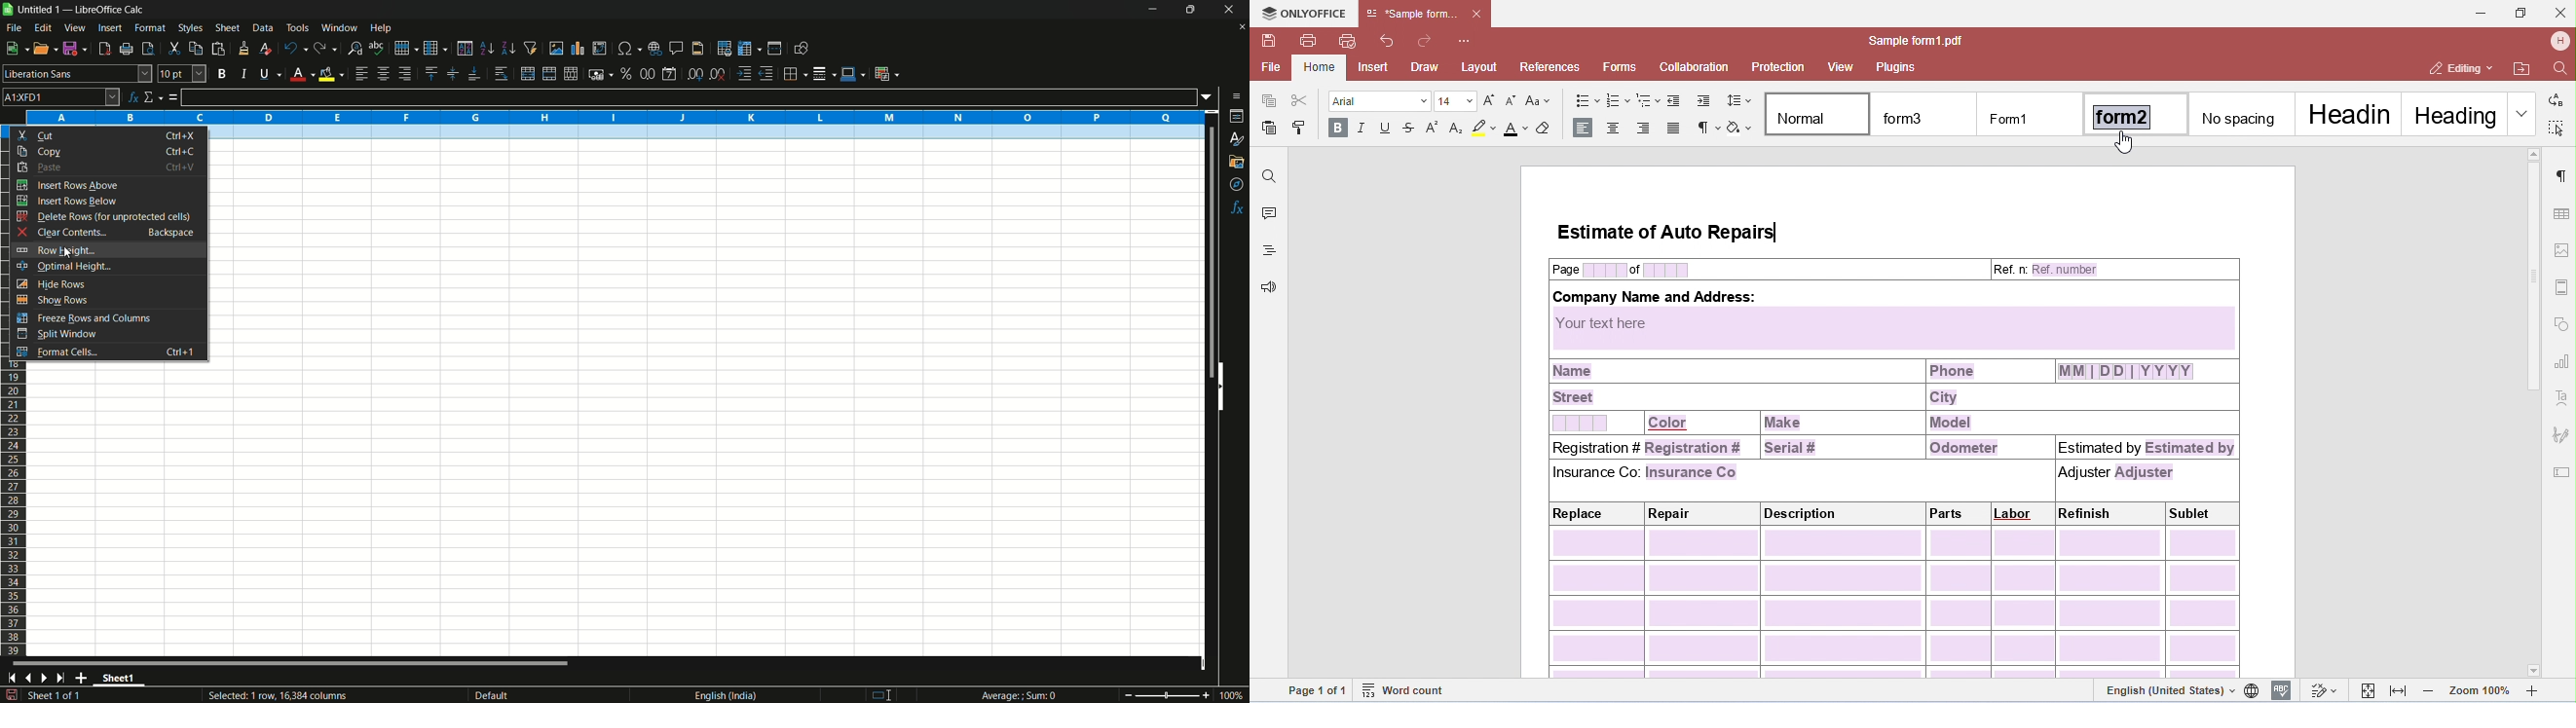 Image resolution: width=2576 pixels, height=728 pixels. Describe the element at coordinates (355, 48) in the screenshot. I see `find and replace` at that location.